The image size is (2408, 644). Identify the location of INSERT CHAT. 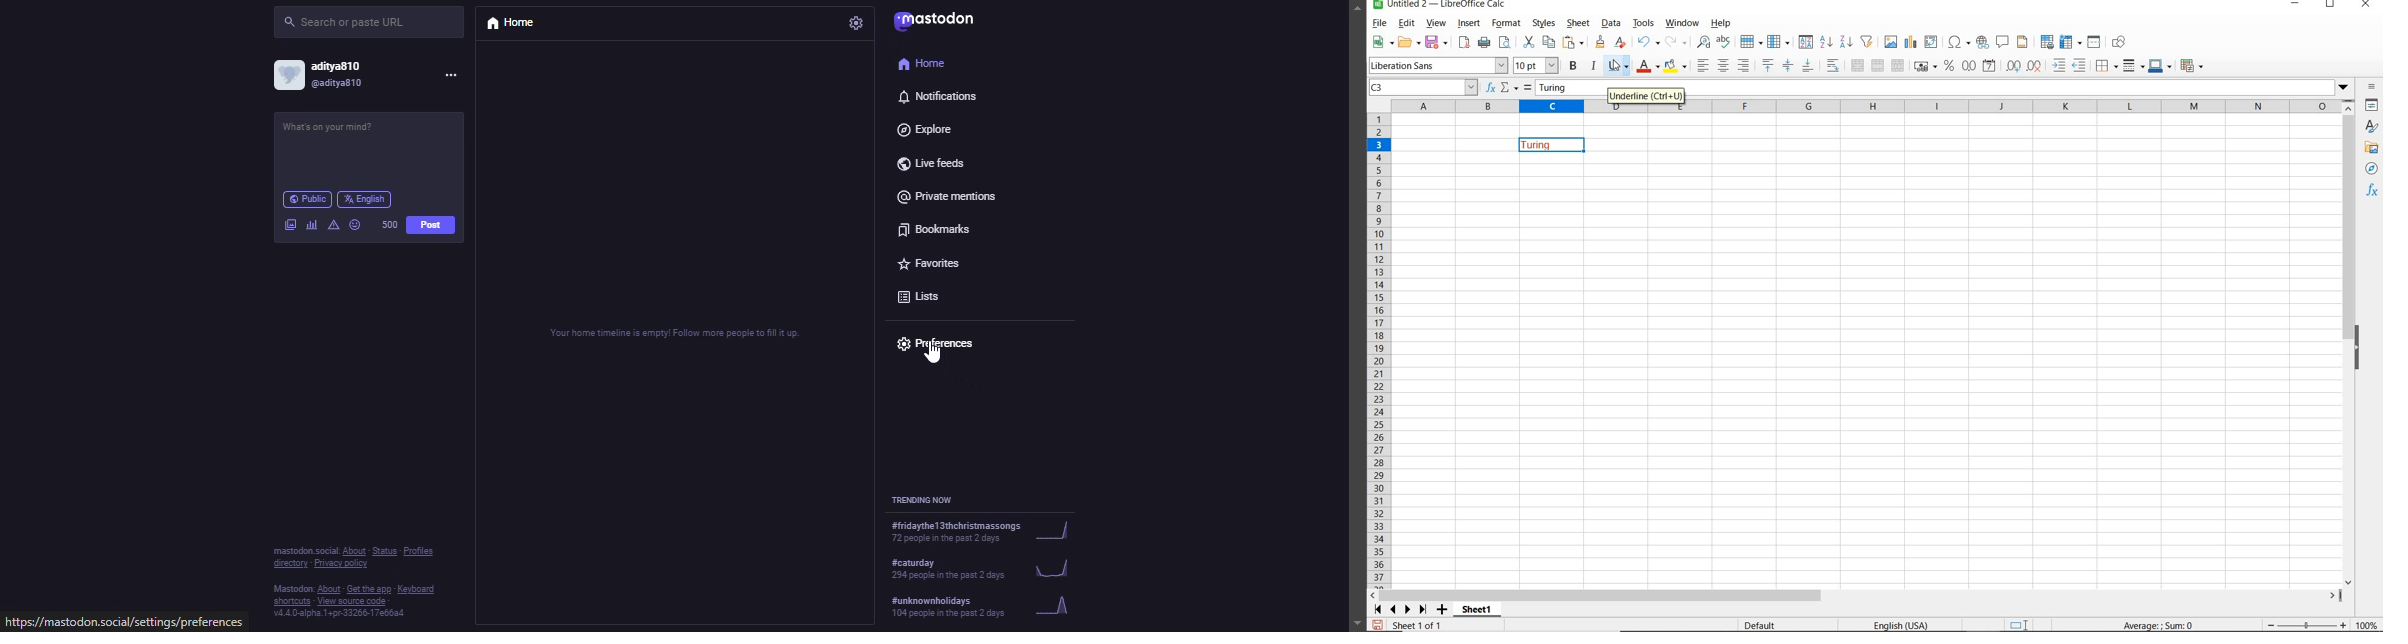
(1911, 41).